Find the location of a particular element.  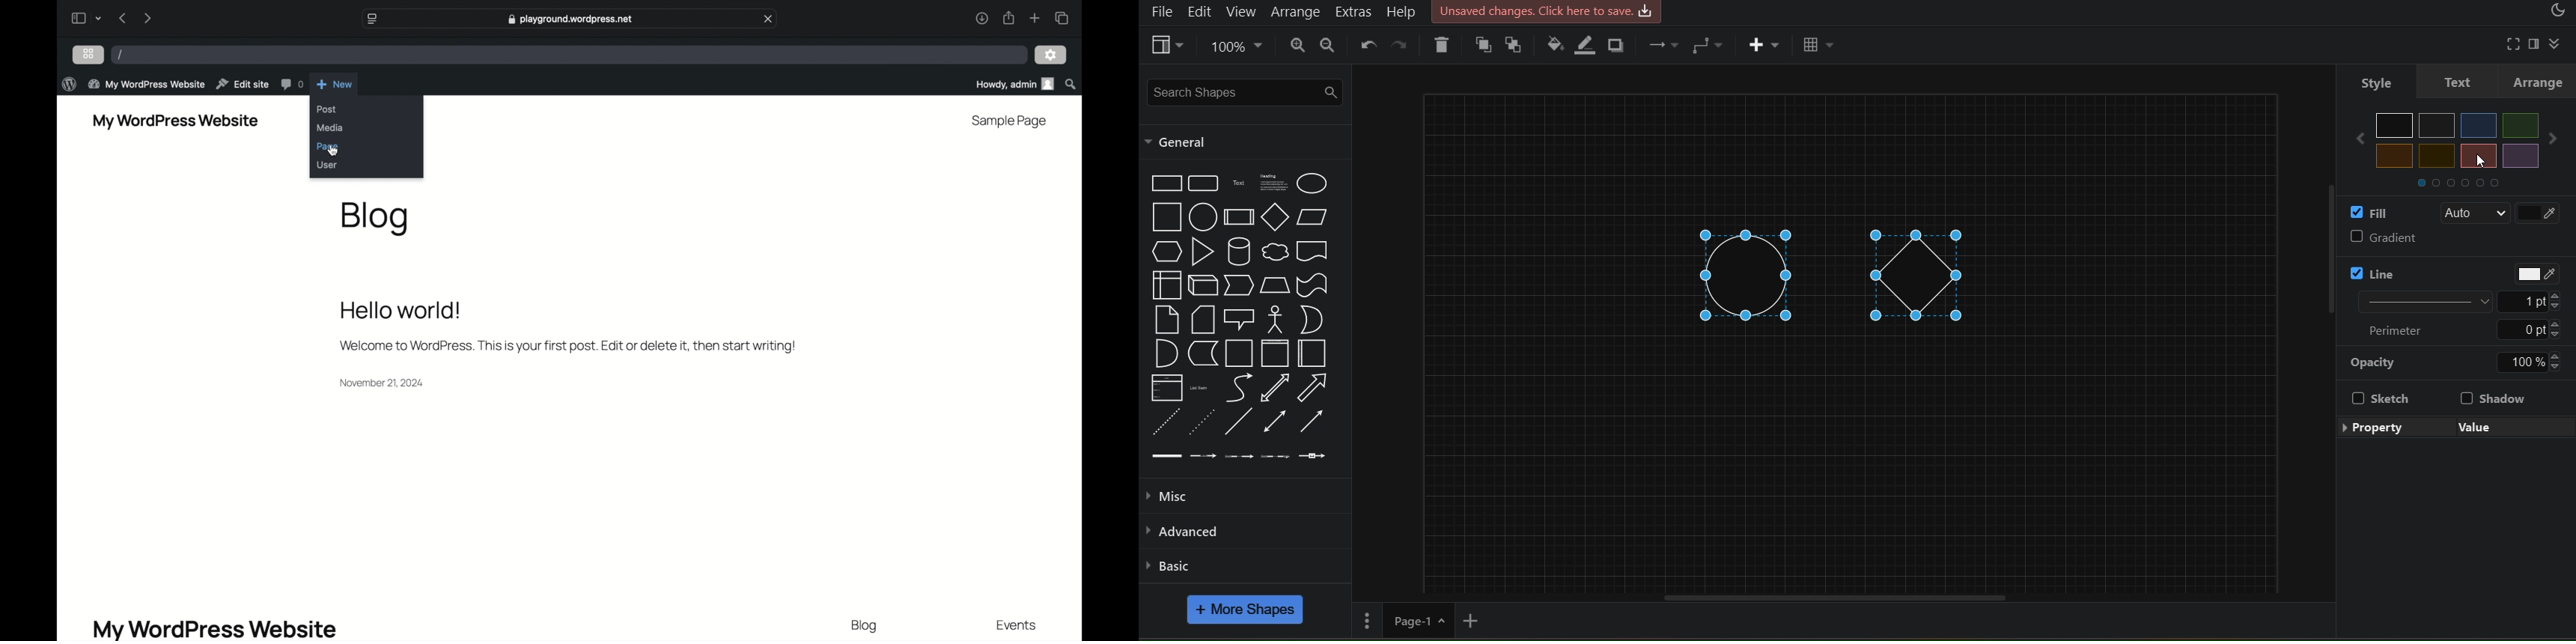

Triangle is located at coordinates (1201, 251).